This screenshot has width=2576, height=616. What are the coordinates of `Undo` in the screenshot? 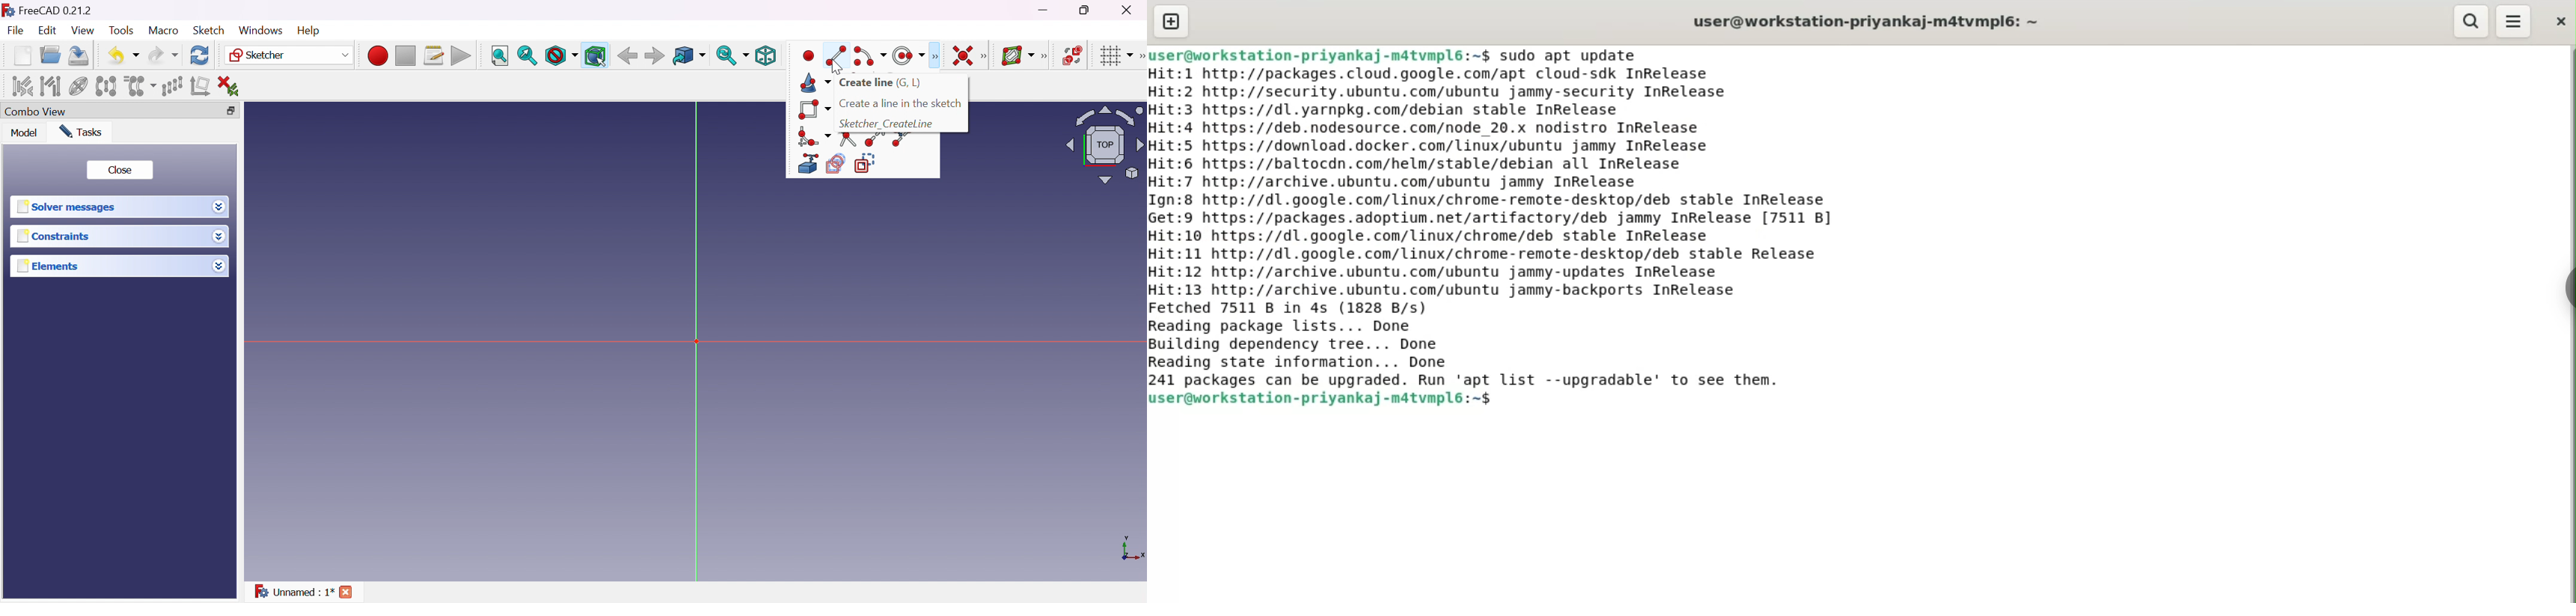 It's located at (123, 54).